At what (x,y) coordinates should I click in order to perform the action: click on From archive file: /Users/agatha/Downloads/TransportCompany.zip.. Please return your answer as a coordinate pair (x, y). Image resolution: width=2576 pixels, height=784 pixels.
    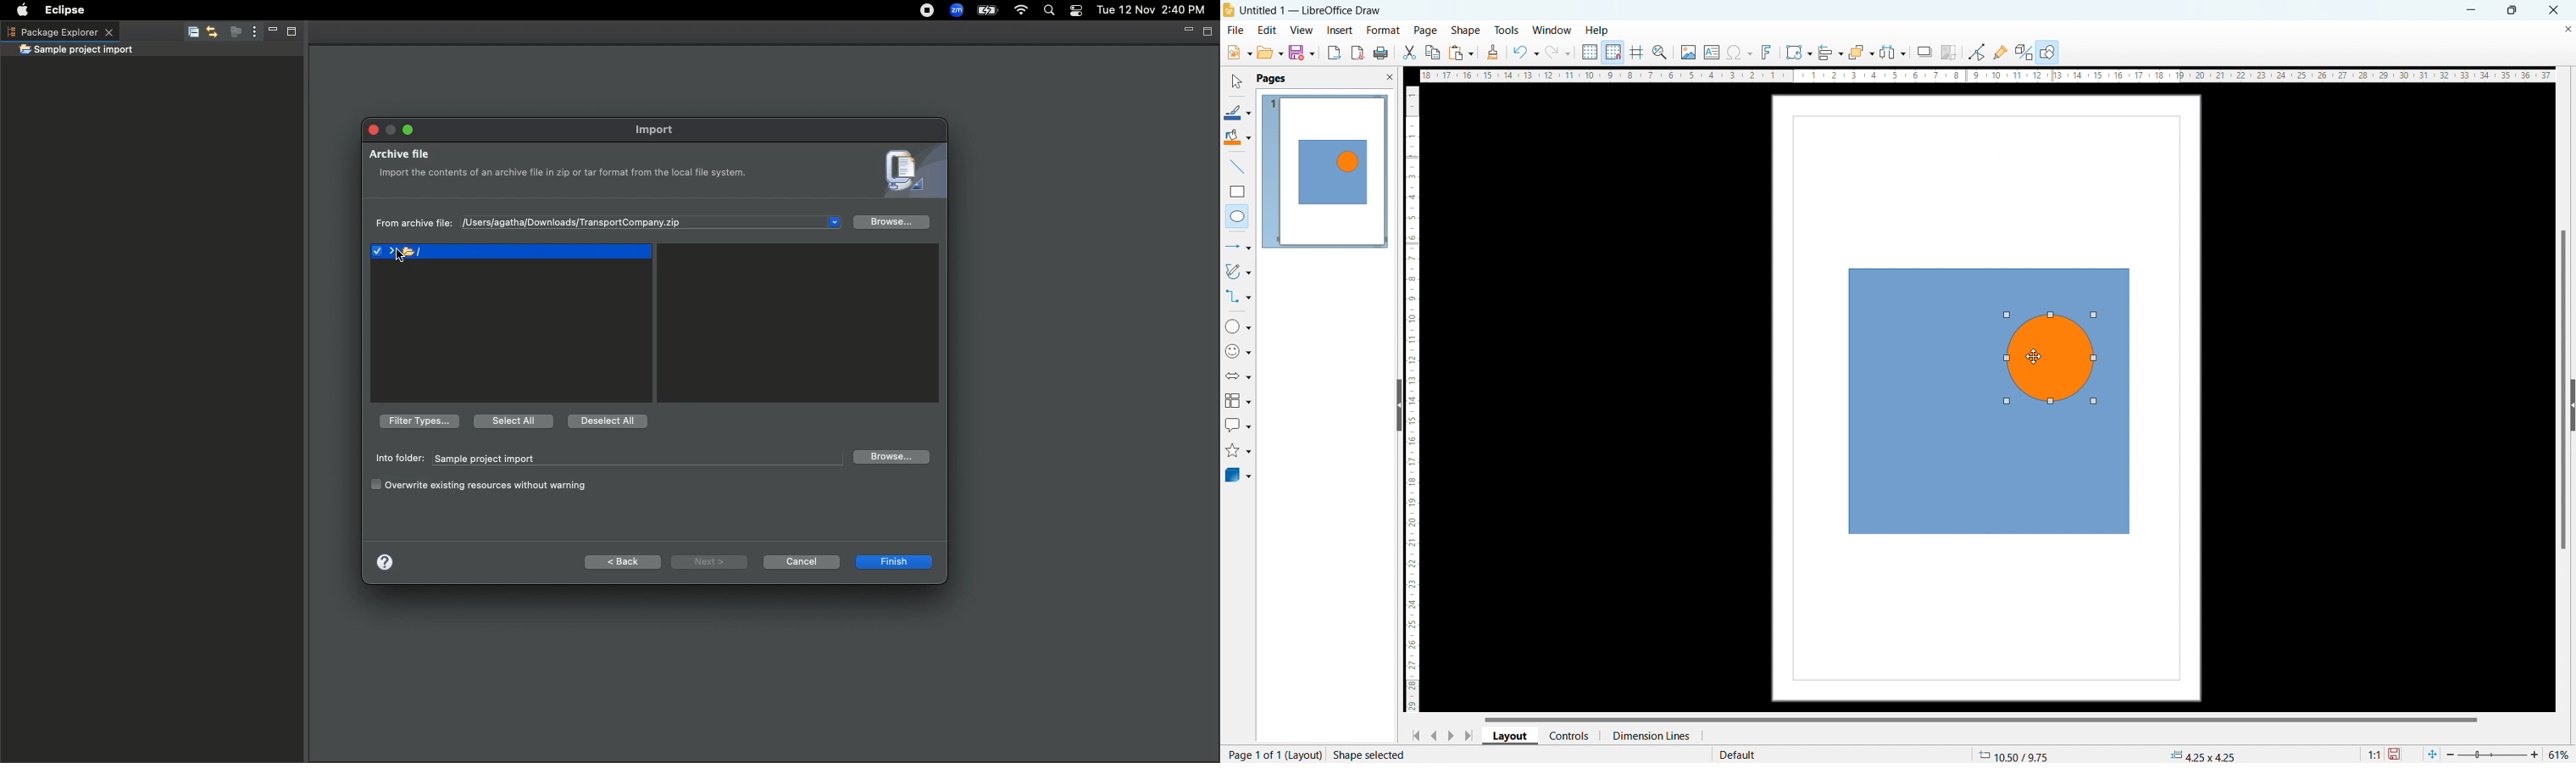
    Looking at the image, I should click on (561, 224).